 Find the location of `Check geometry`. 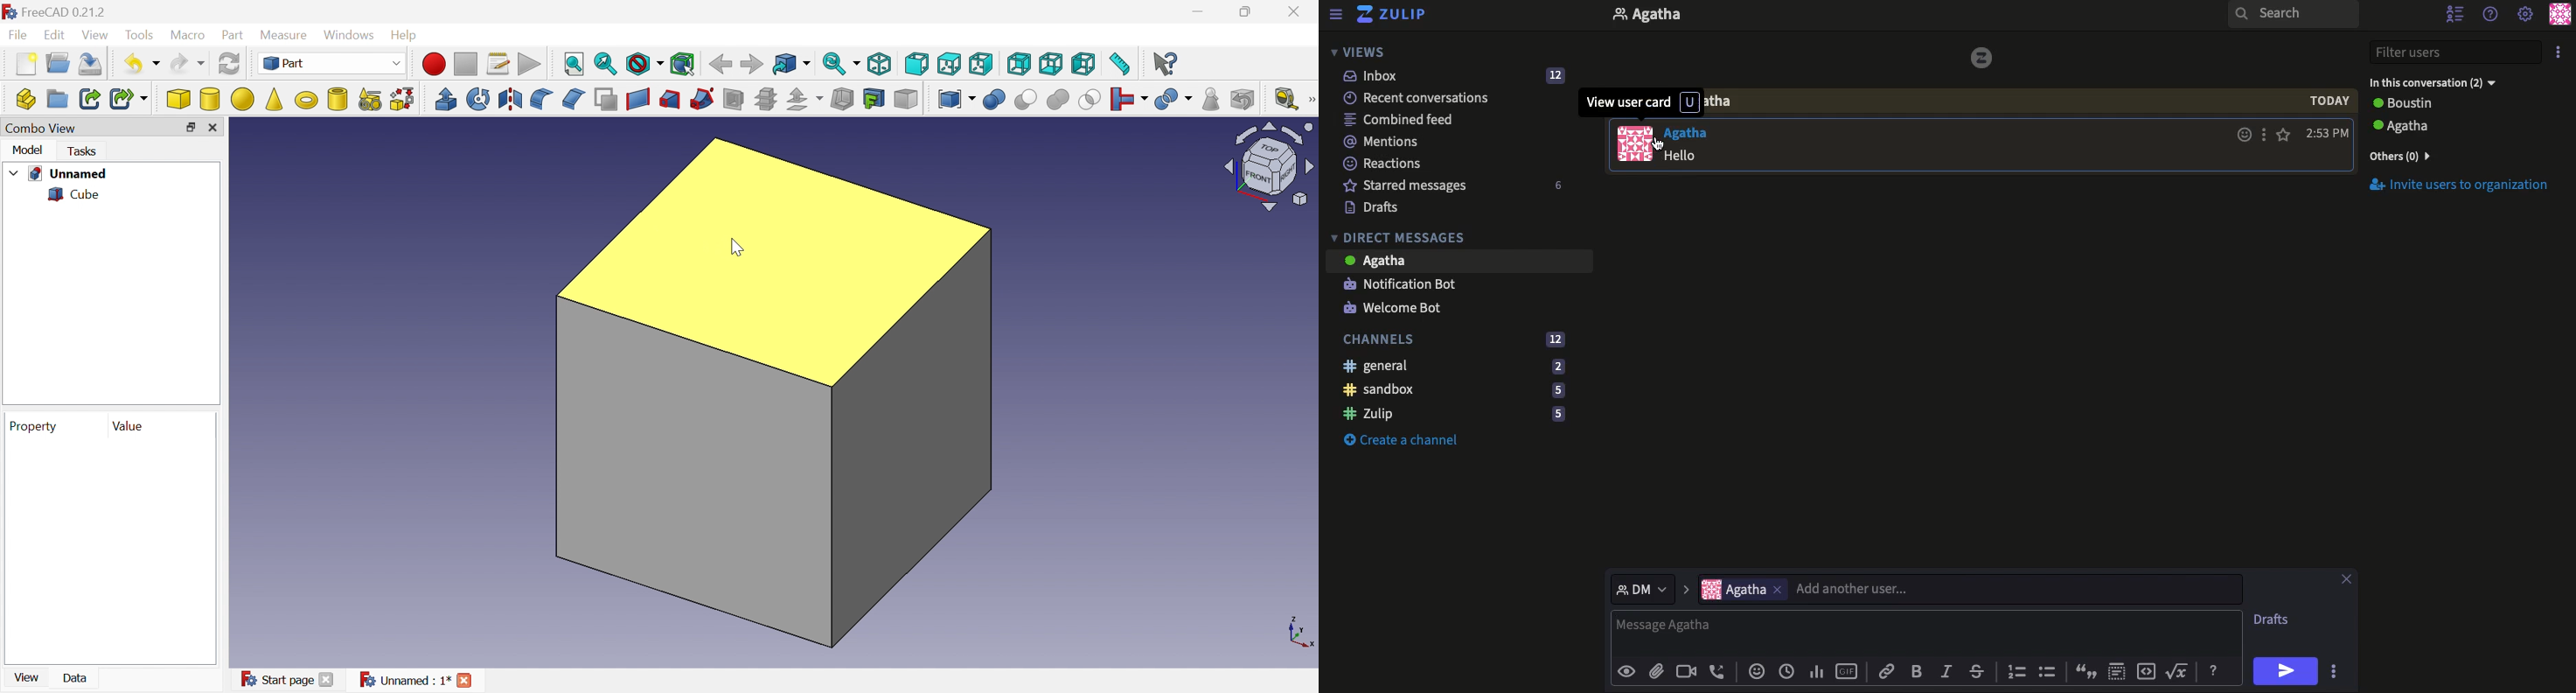

Check geometry is located at coordinates (1212, 100).